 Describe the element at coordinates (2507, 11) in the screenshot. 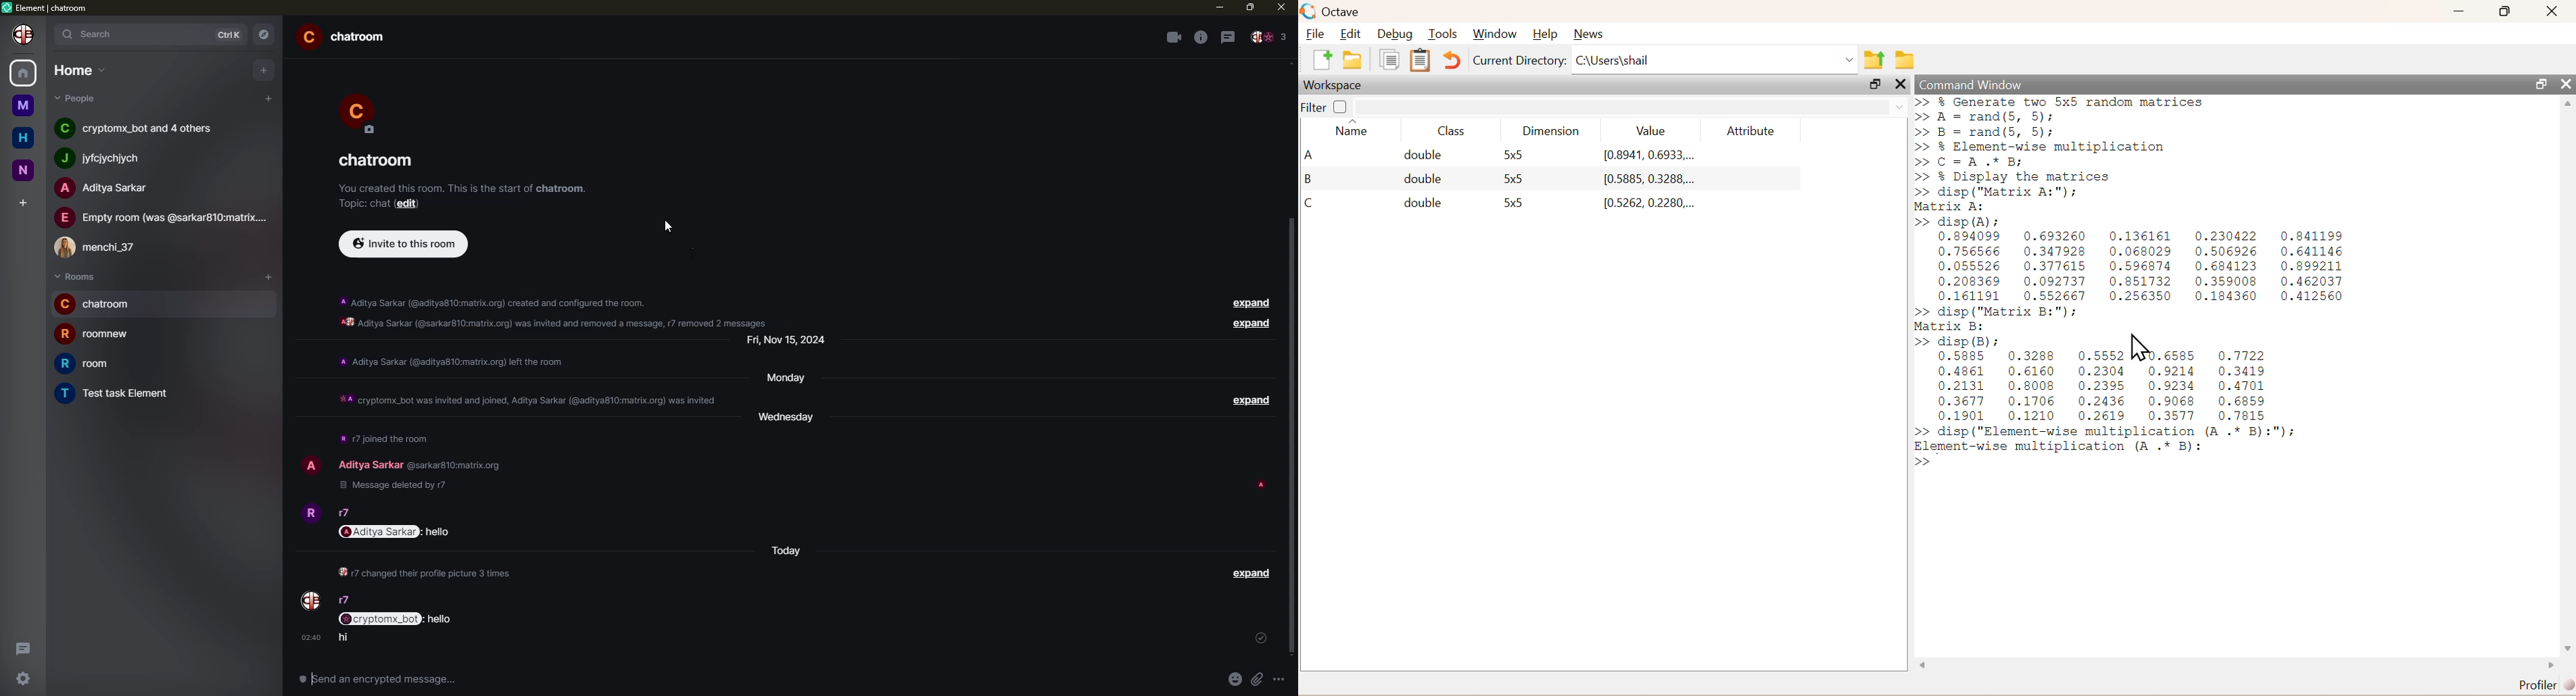

I see `Maximize/Restore` at that location.